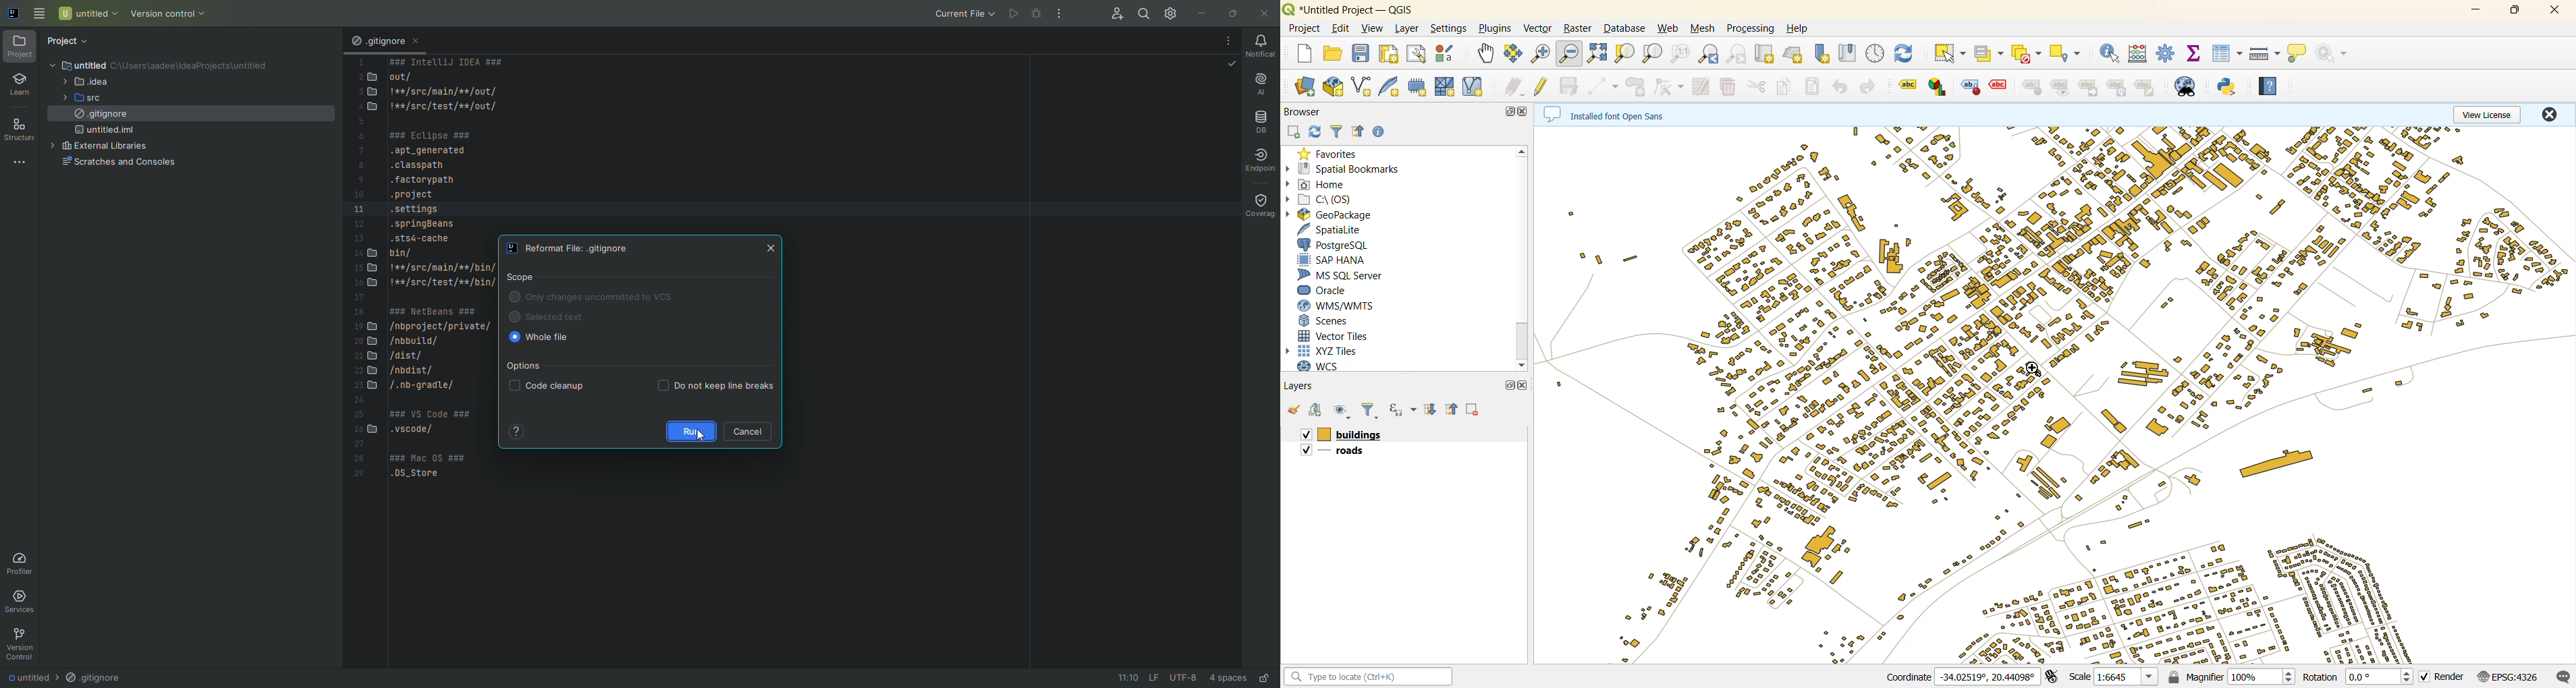 The width and height of the screenshot is (2576, 700). Describe the element at coordinates (2228, 677) in the screenshot. I see `magnifier` at that location.